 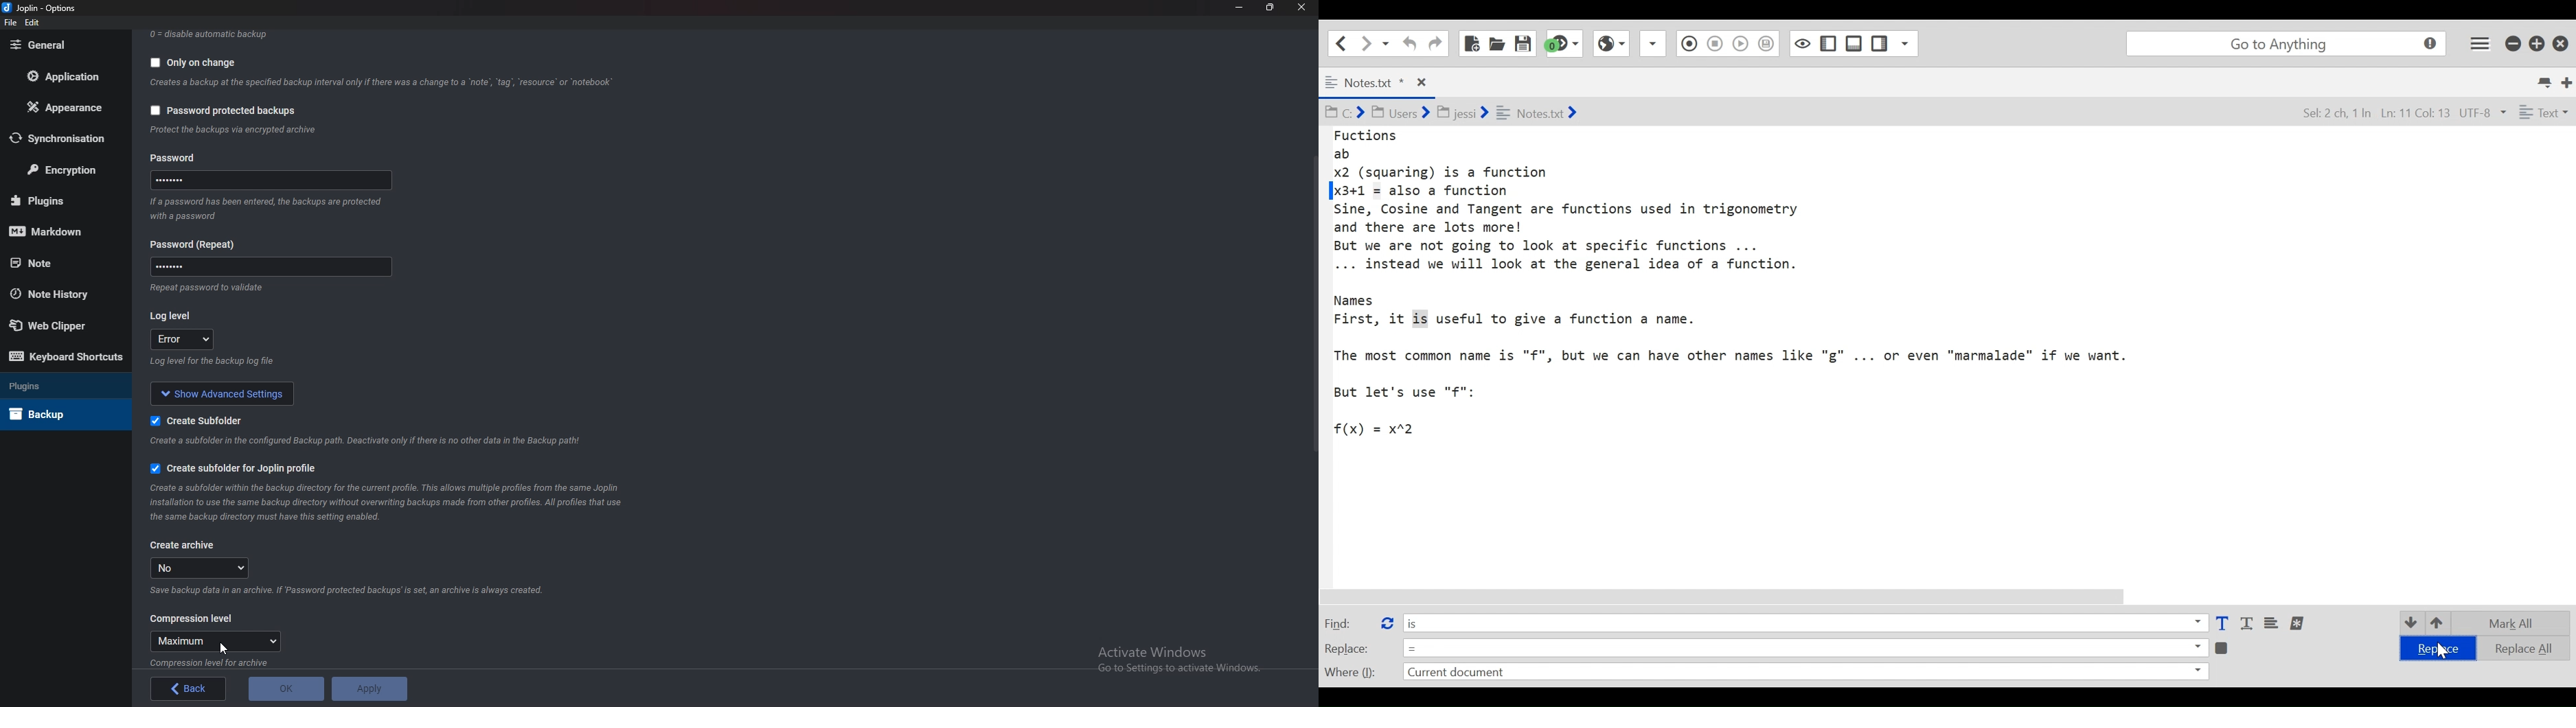 I want to click on no, so click(x=203, y=568).